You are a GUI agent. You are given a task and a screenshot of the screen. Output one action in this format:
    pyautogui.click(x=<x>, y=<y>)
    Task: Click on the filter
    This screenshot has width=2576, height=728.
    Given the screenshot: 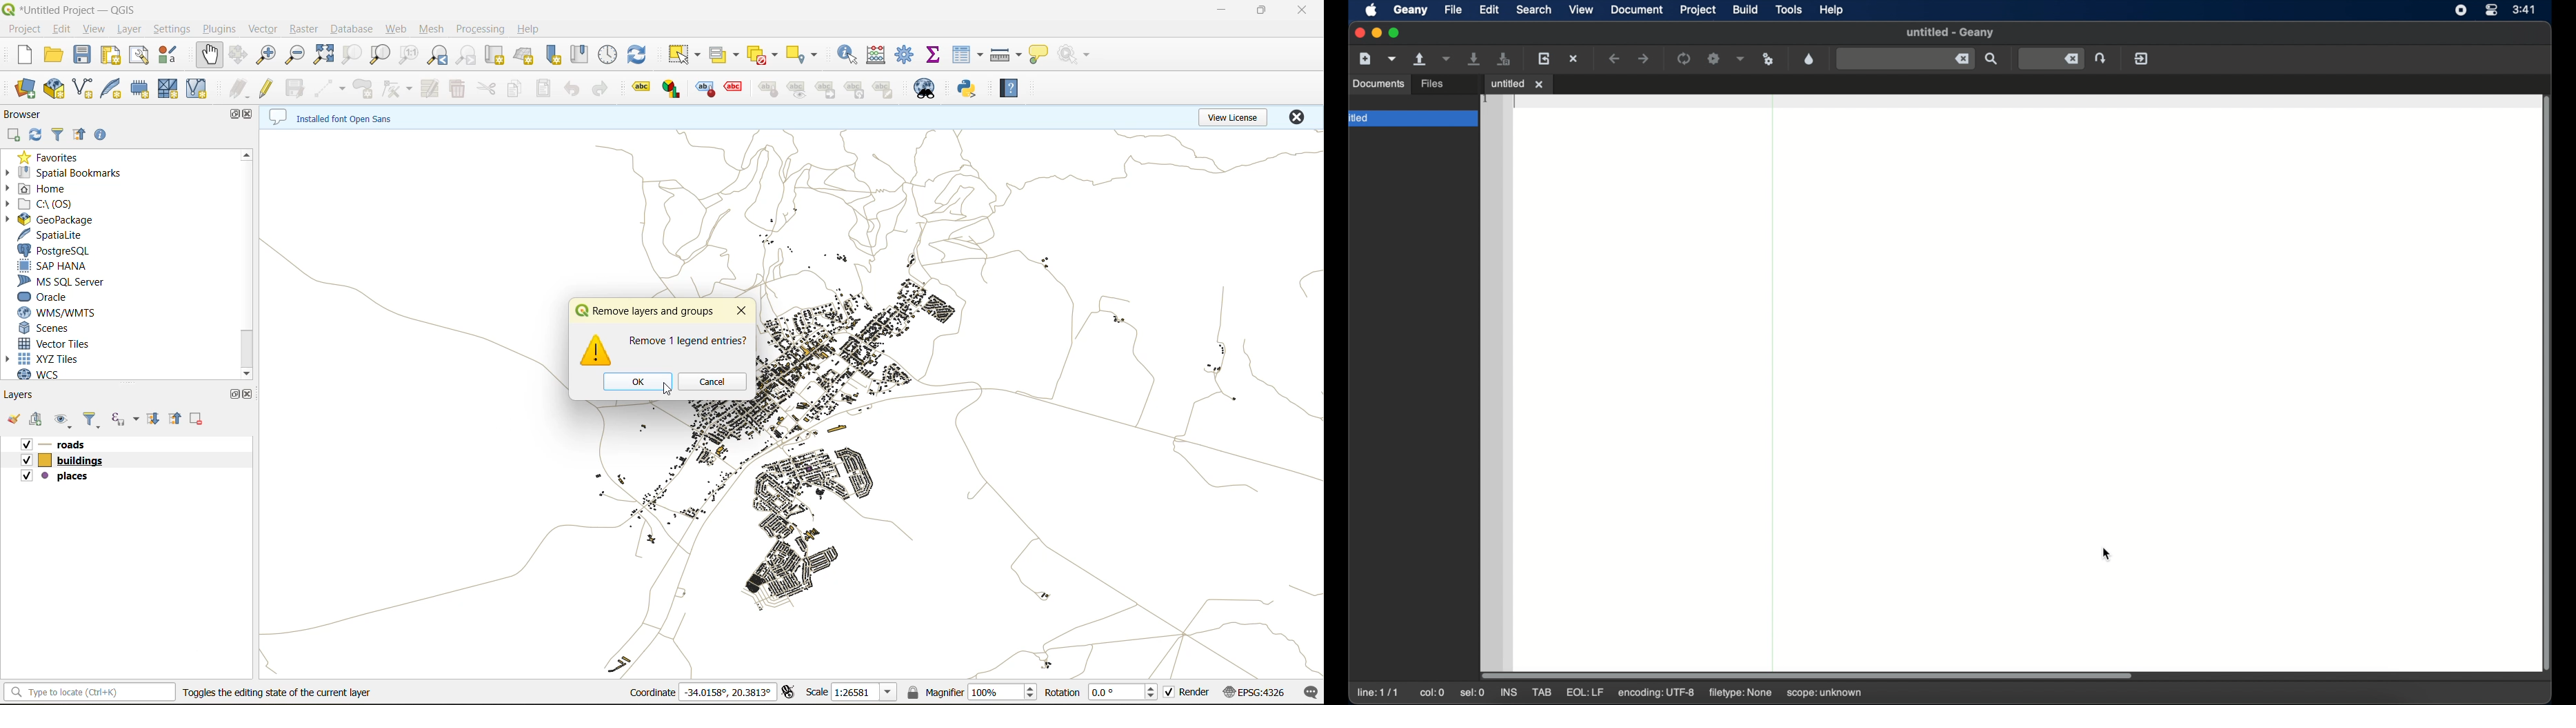 What is the action you would take?
    pyautogui.click(x=95, y=420)
    